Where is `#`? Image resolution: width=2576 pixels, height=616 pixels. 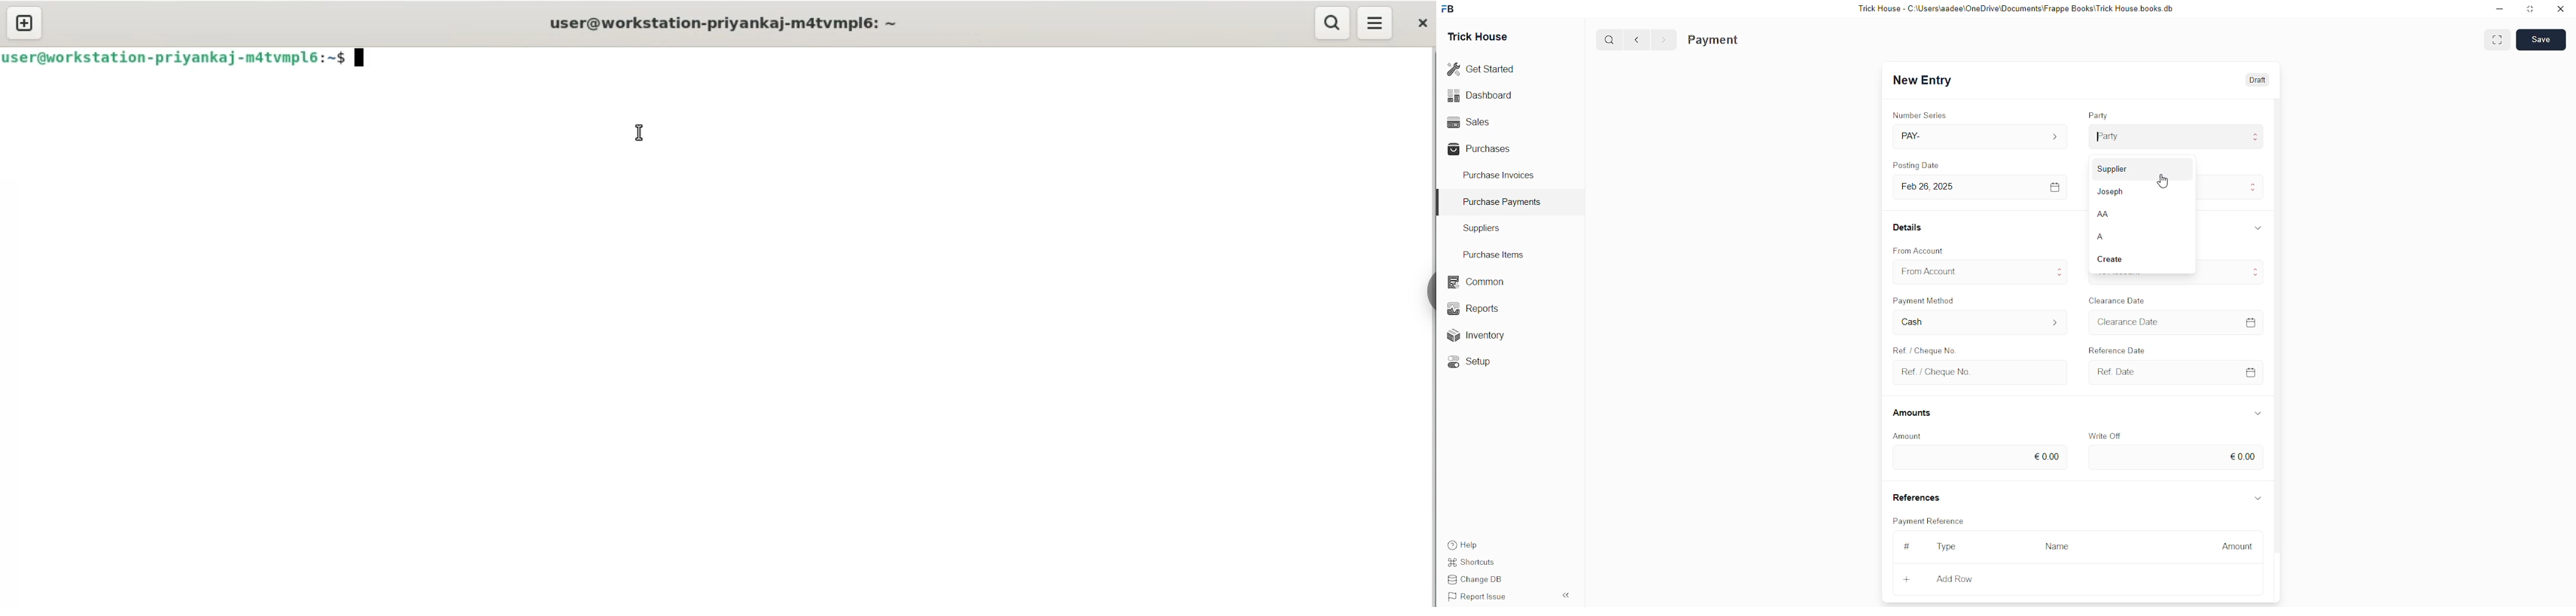
# is located at coordinates (1909, 546).